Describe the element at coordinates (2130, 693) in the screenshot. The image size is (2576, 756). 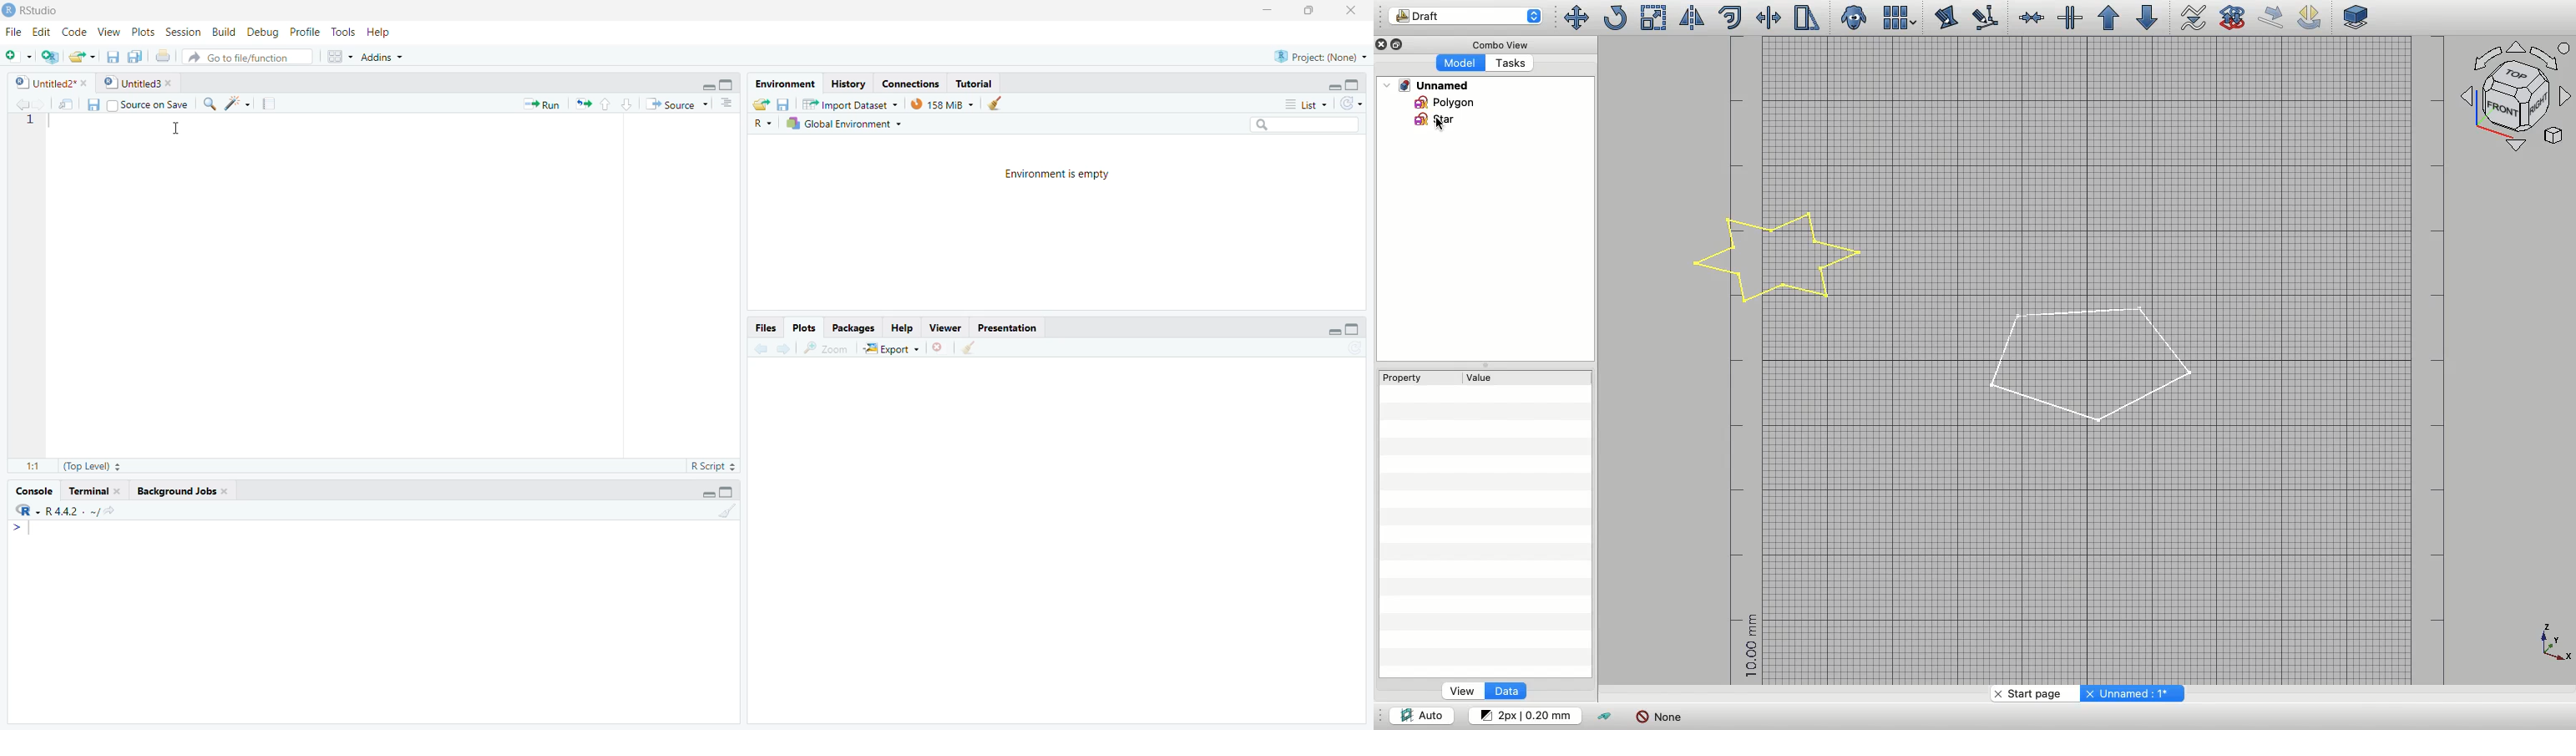
I see `Unnamed: 1` at that location.